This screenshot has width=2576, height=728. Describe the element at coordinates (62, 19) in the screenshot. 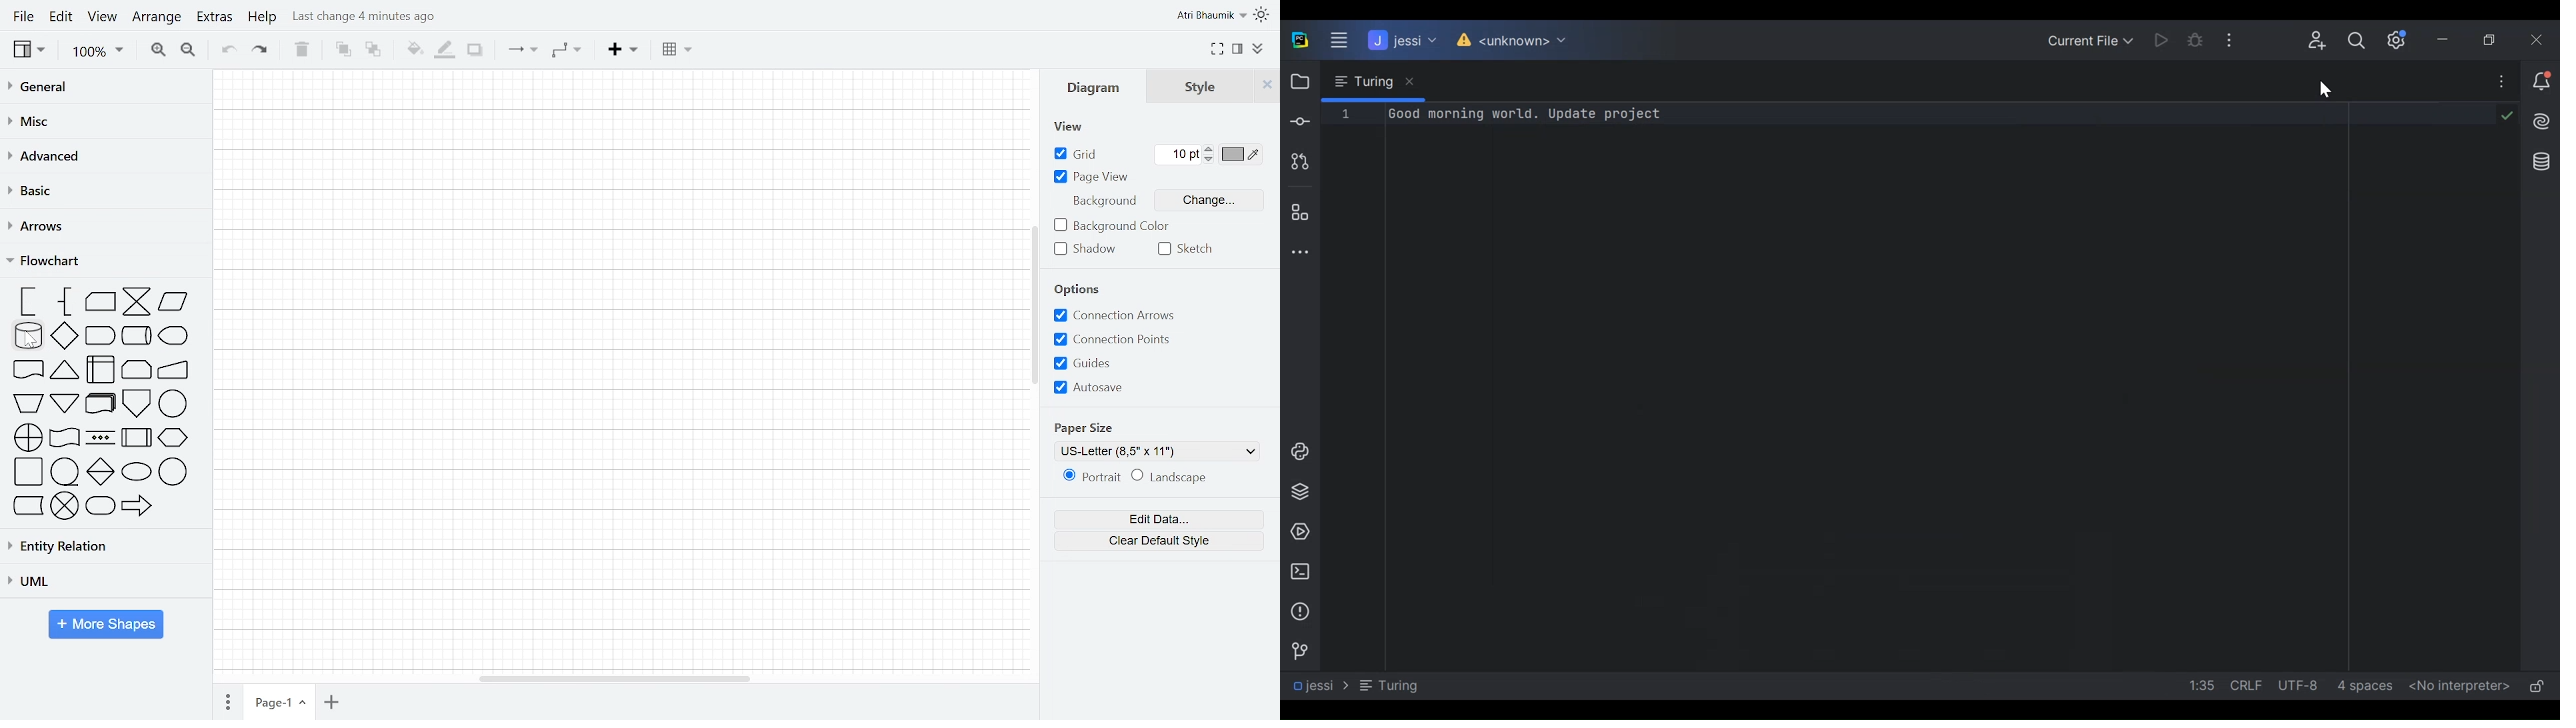

I see `Edit` at that location.